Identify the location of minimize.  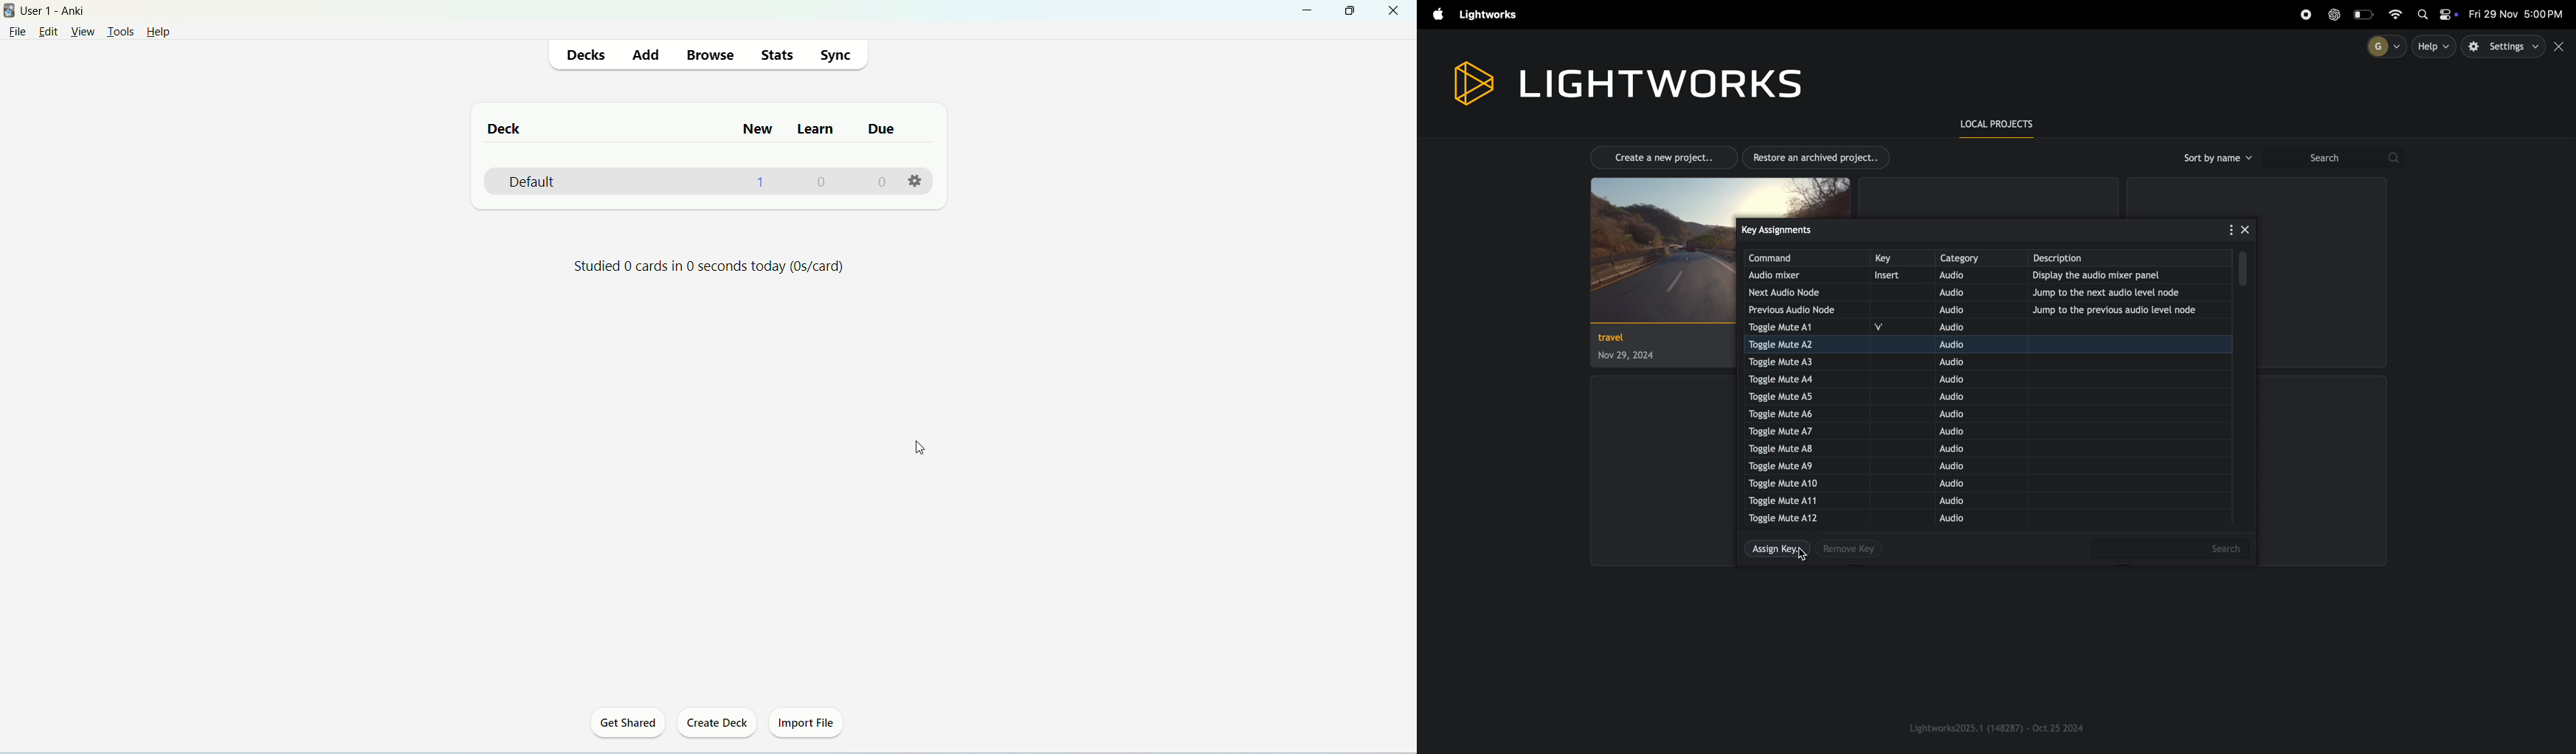
(1307, 11).